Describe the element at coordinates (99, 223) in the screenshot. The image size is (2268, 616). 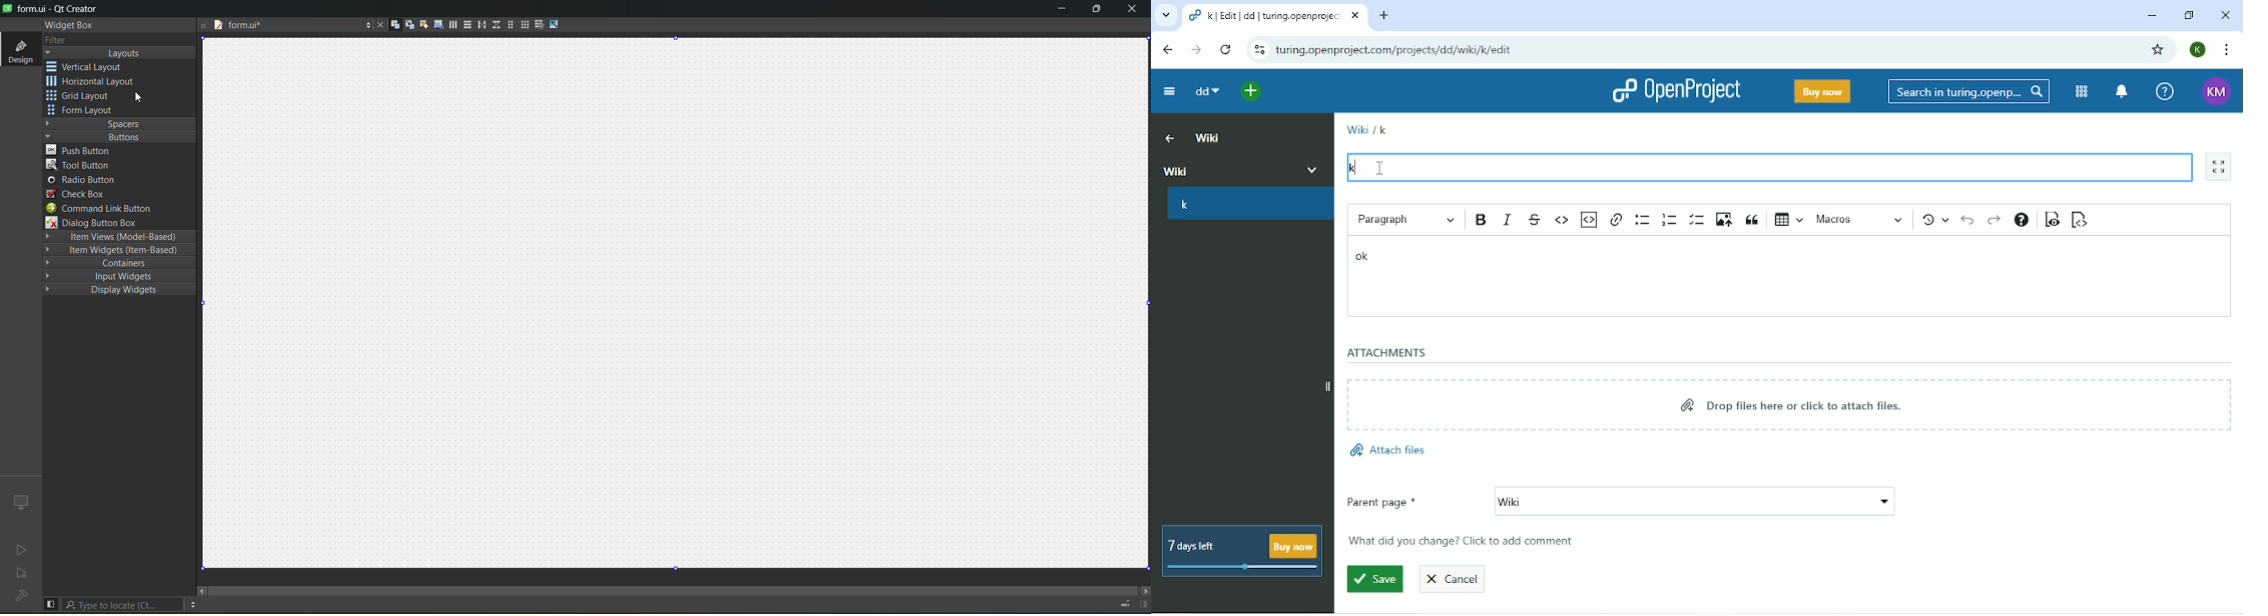
I see `dialog button box` at that location.